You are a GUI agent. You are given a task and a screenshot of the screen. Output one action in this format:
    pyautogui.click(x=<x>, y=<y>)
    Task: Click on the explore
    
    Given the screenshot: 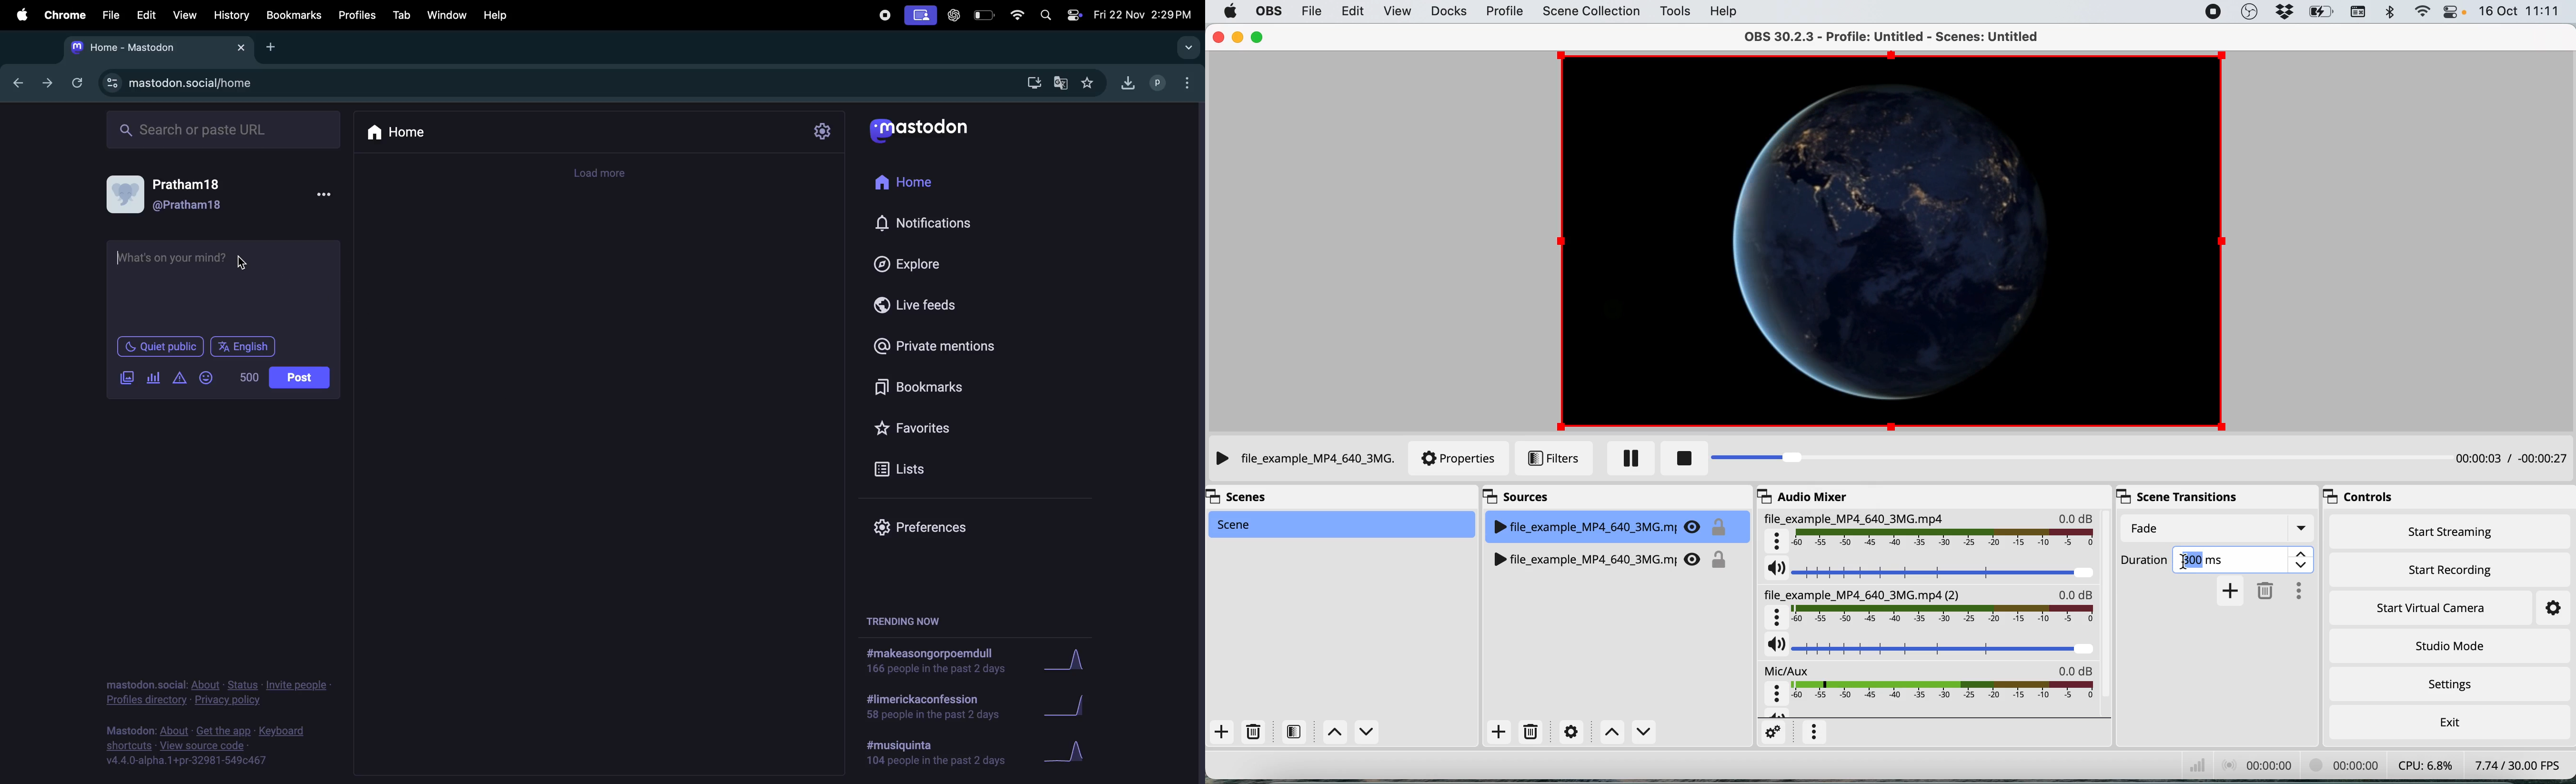 What is the action you would take?
    pyautogui.click(x=949, y=263)
    